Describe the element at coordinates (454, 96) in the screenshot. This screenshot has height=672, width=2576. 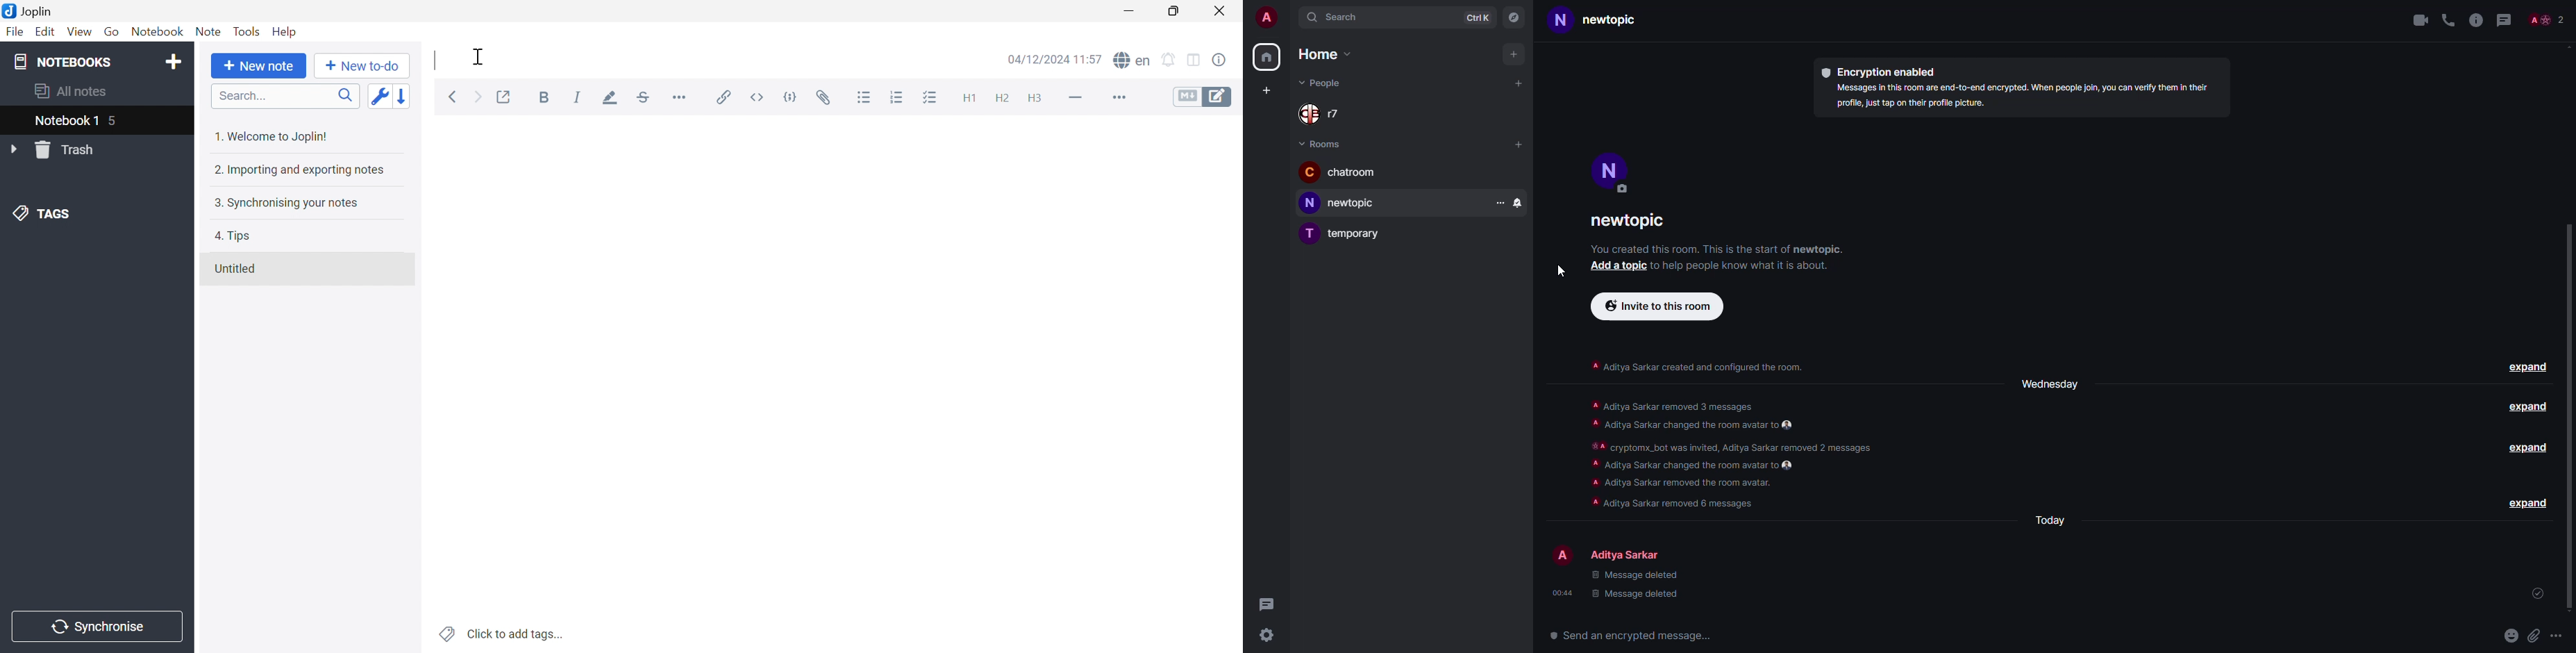
I see `Back` at that location.